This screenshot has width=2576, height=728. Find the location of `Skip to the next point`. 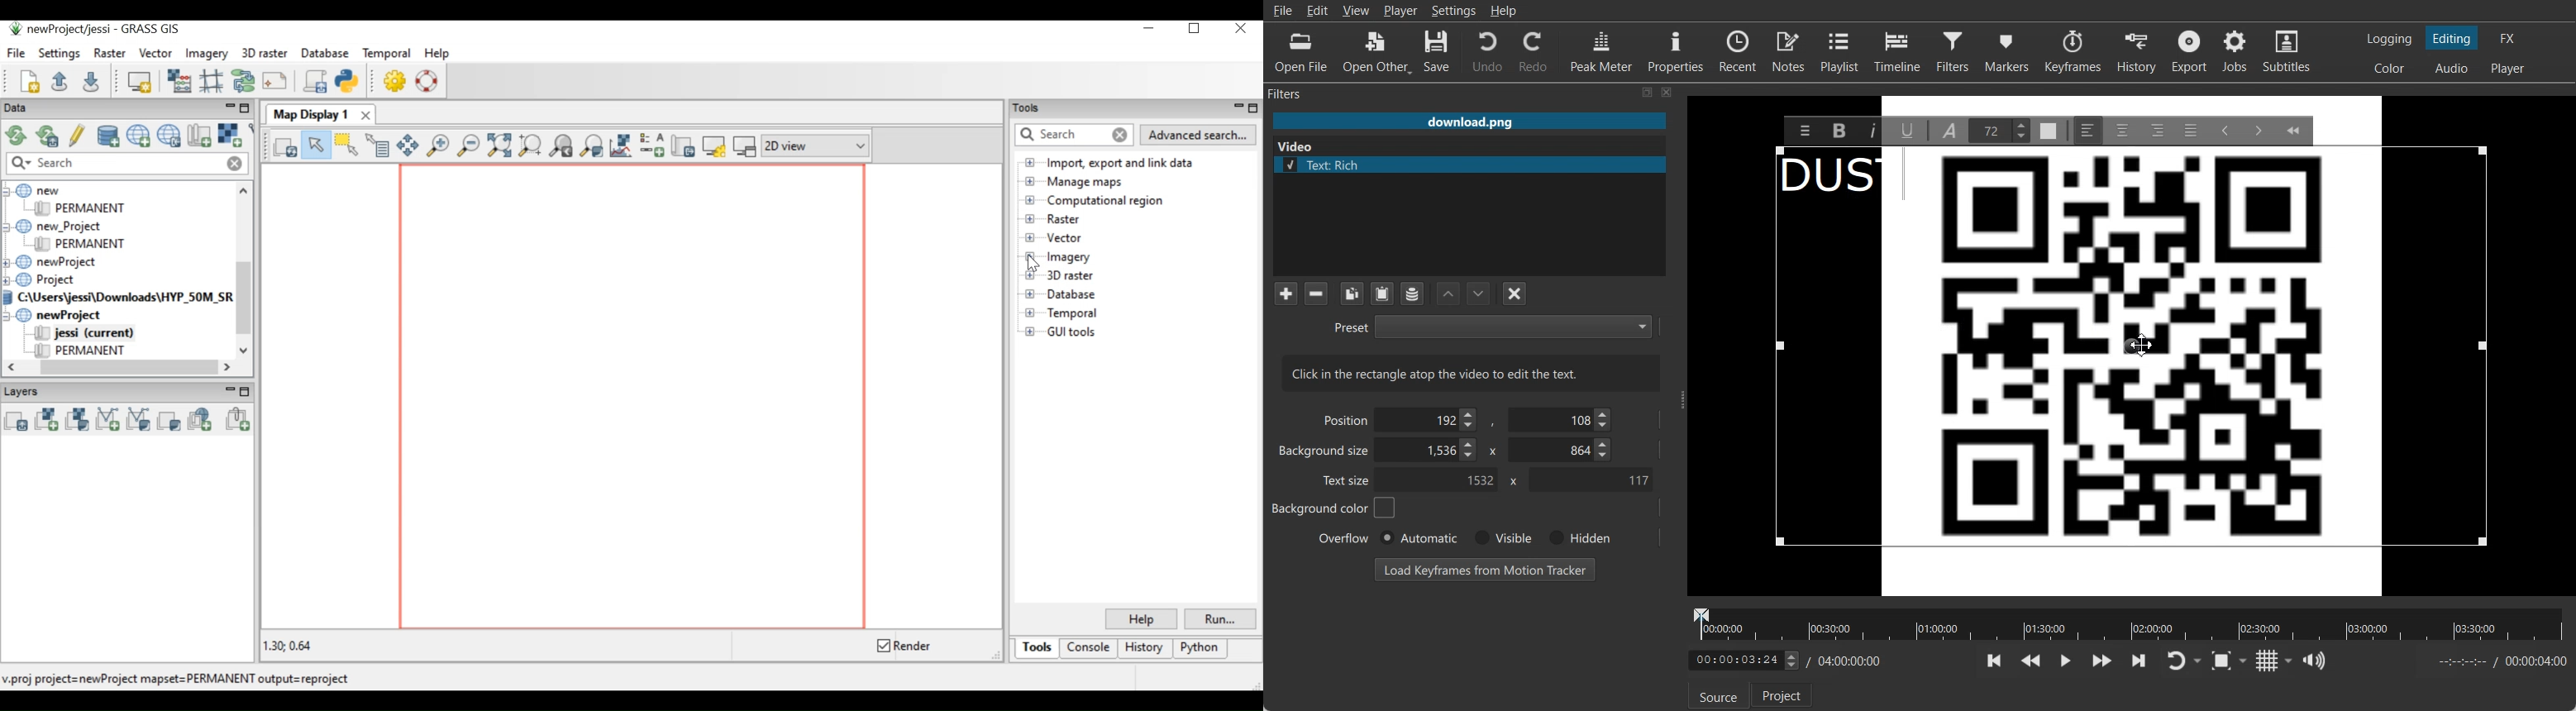

Skip to the next point is located at coordinates (2138, 660).